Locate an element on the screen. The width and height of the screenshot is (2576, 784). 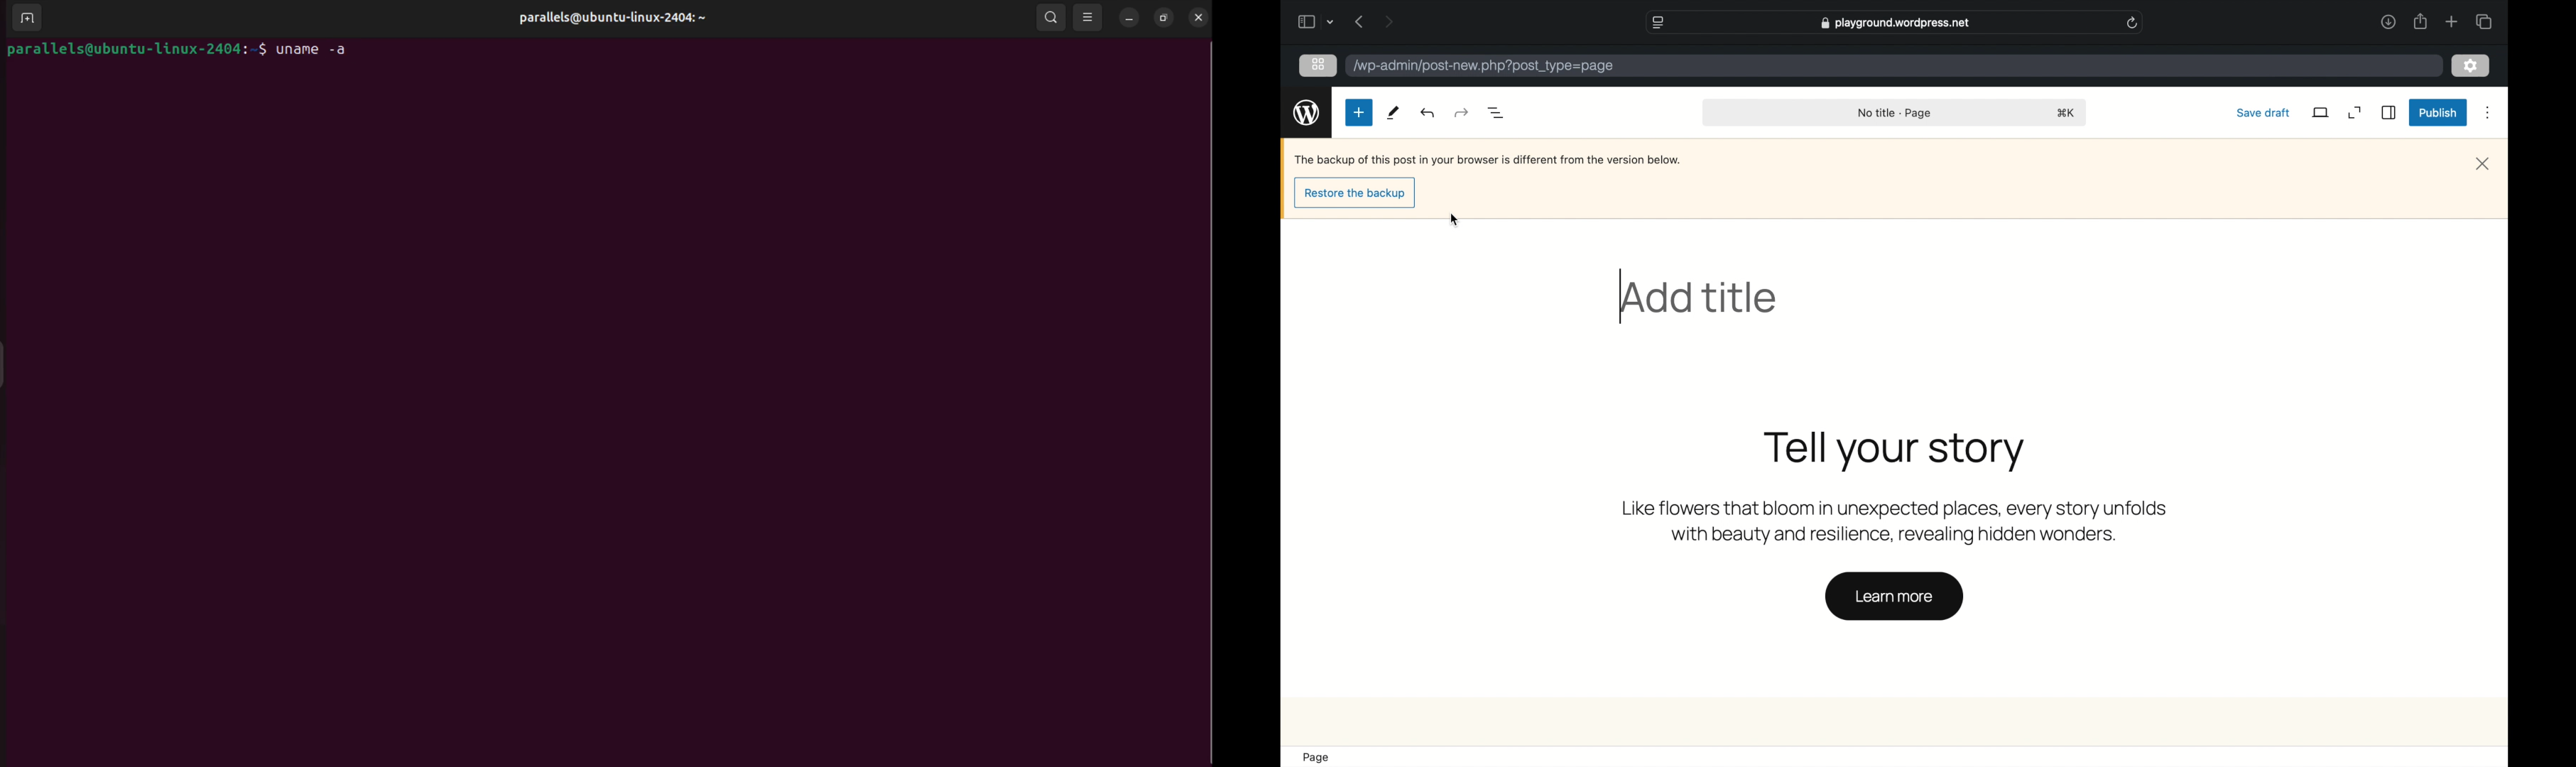
backup notification is located at coordinates (1488, 160).